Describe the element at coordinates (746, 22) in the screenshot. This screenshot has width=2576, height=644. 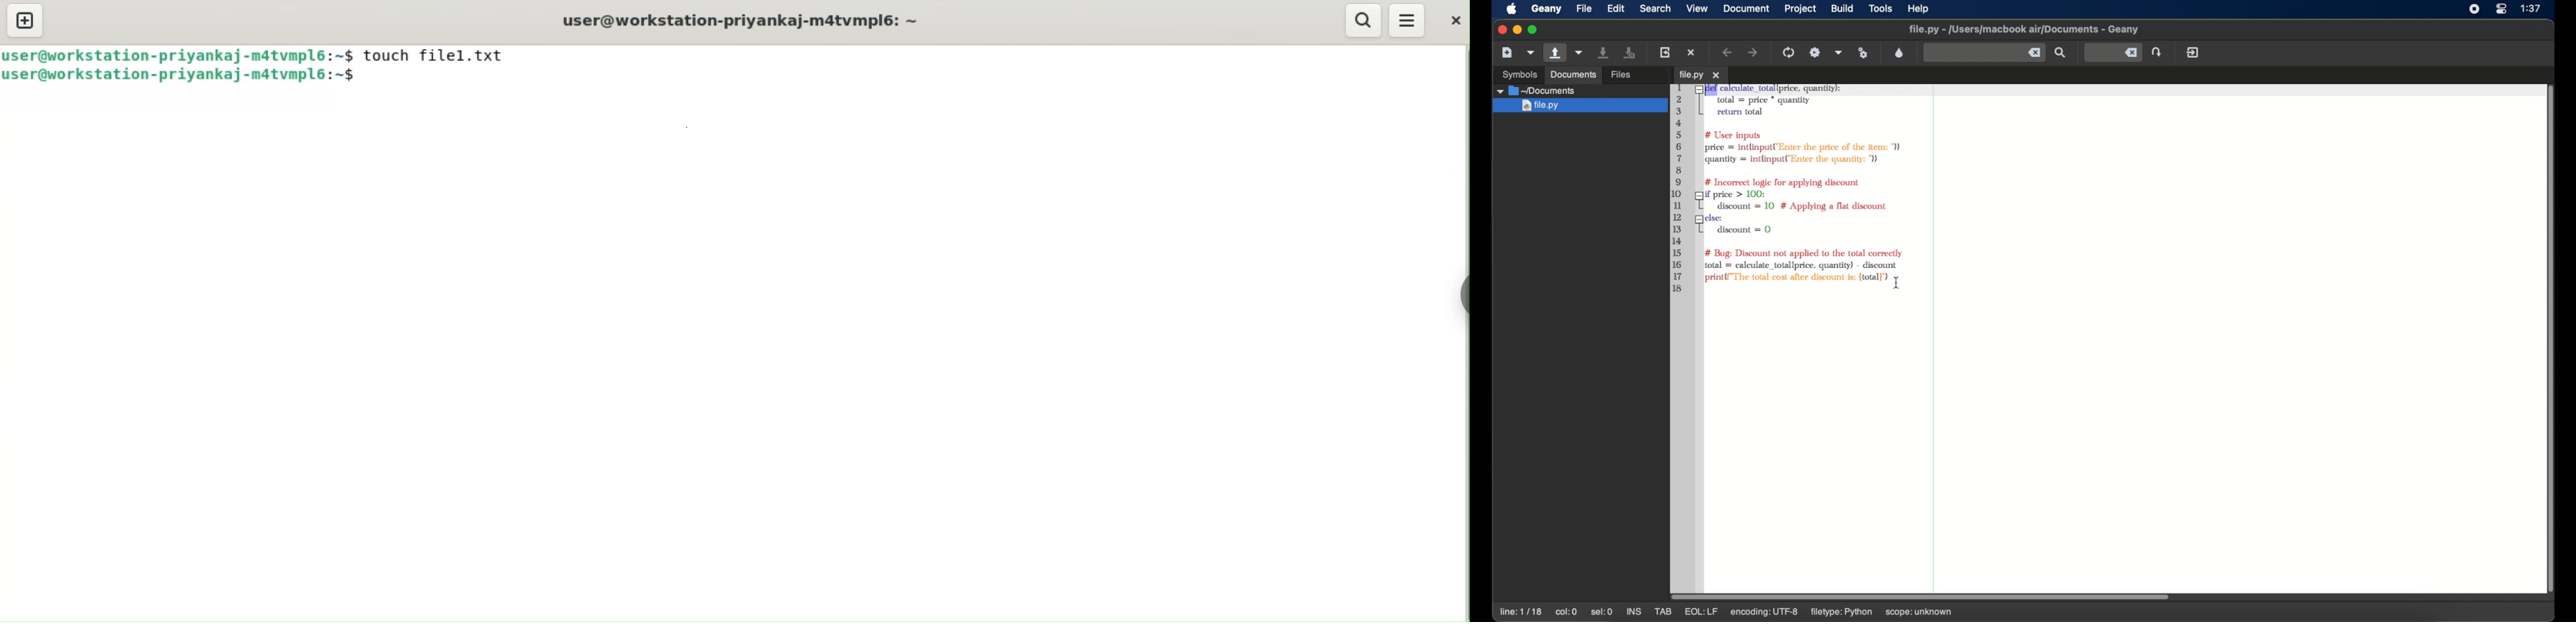
I see `user@workstation-priyankaj-m4atvmpl6: ~` at that location.